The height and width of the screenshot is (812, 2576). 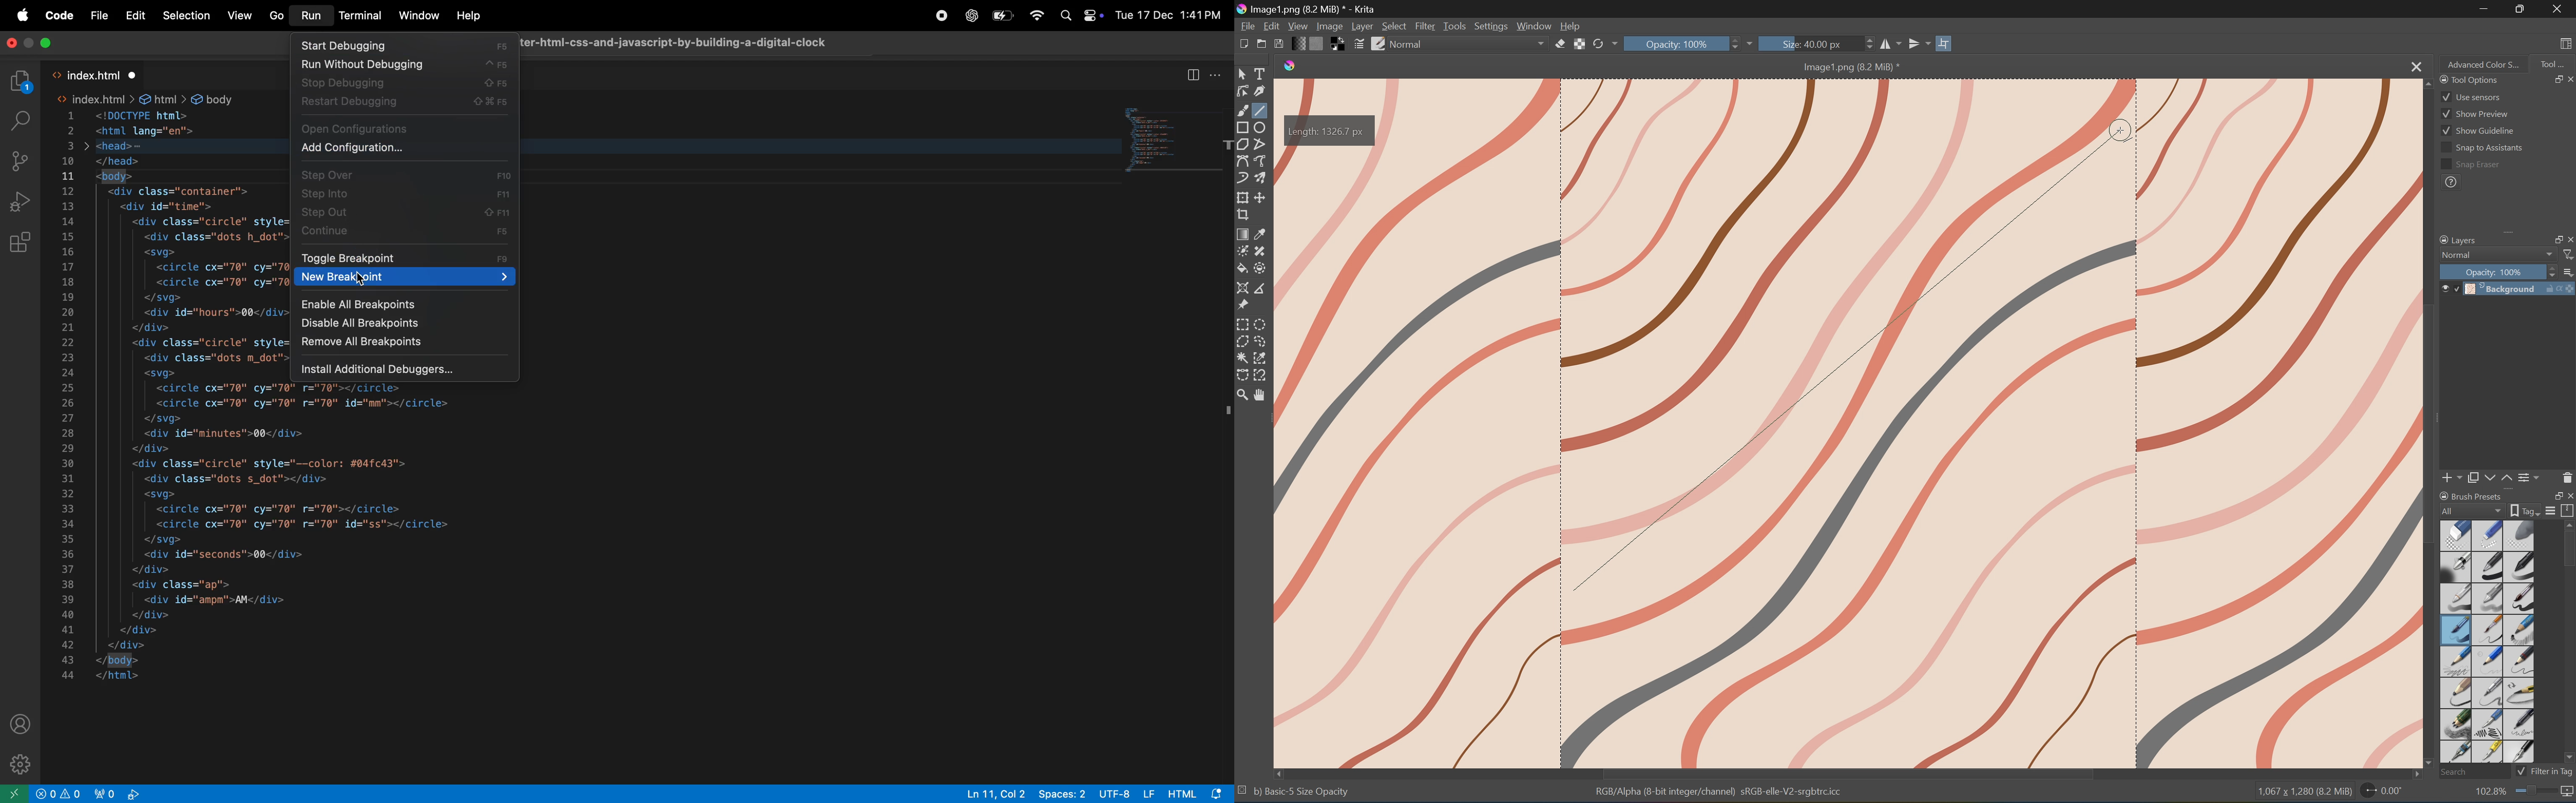 I want to click on No selection, so click(x=1243, y=792).